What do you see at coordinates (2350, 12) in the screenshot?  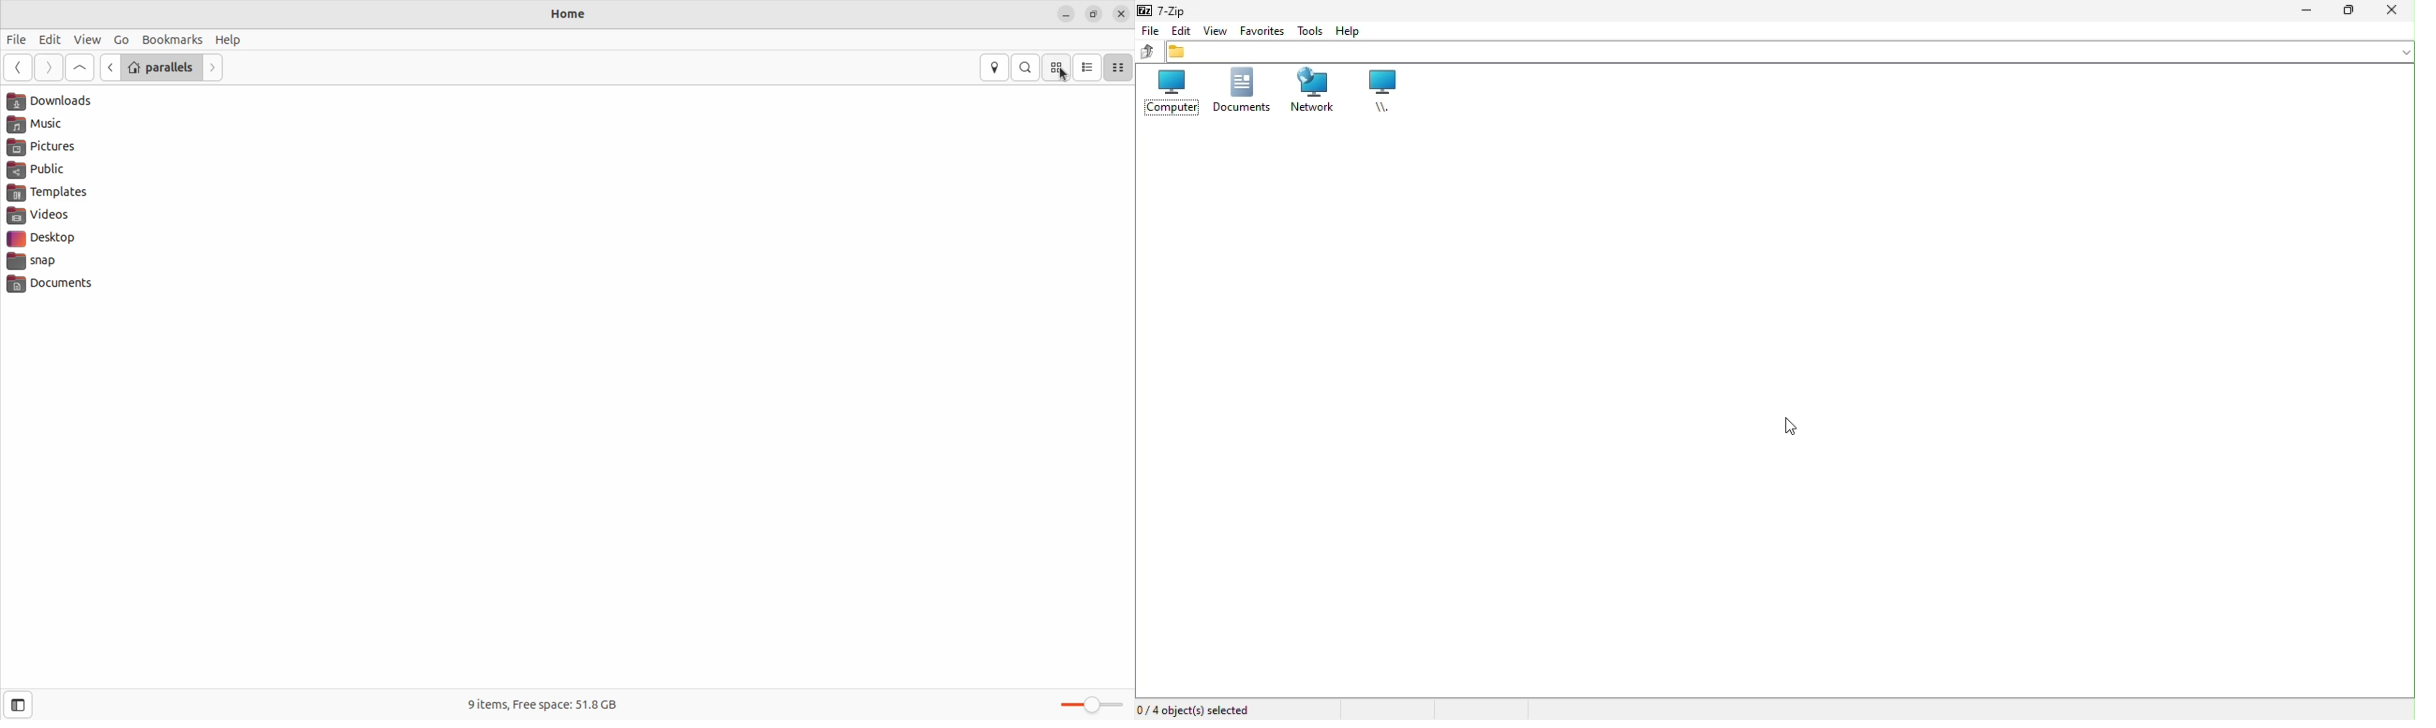 I see `Restore` at bounding box center [2350, 12].